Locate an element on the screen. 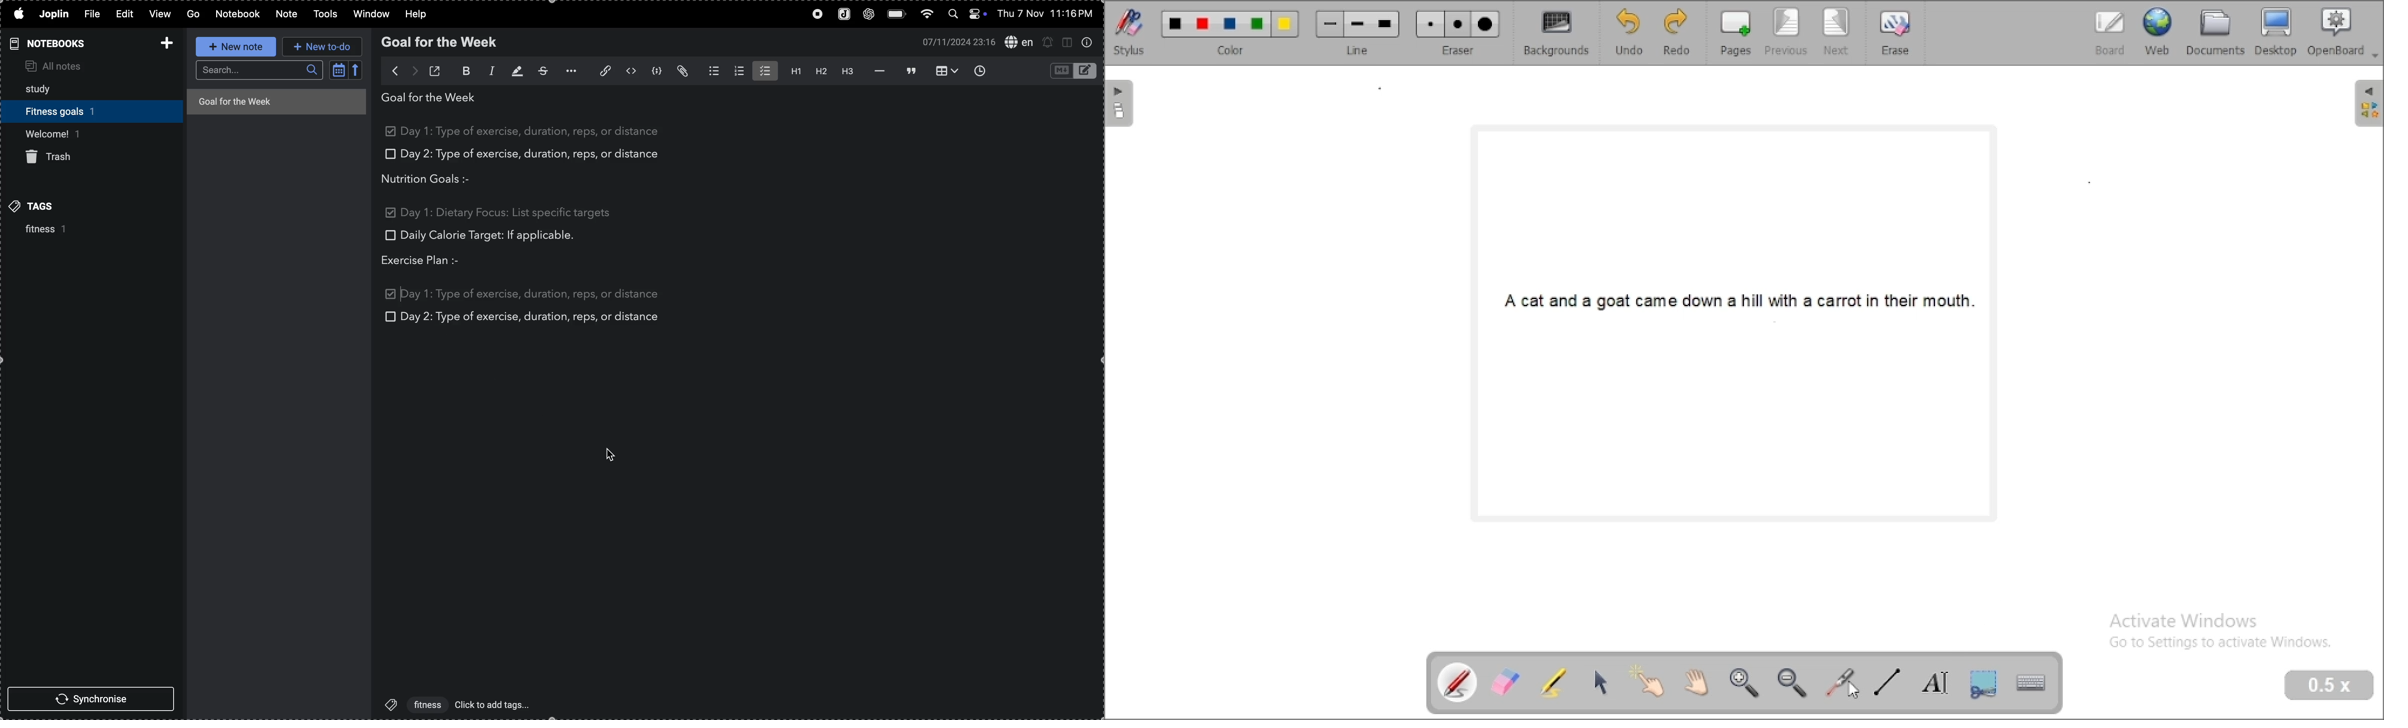 Image resolution: width=2408 pixels, height=728 pixels. 07/11/2024 23:16  is located at coordinates (955, 42).